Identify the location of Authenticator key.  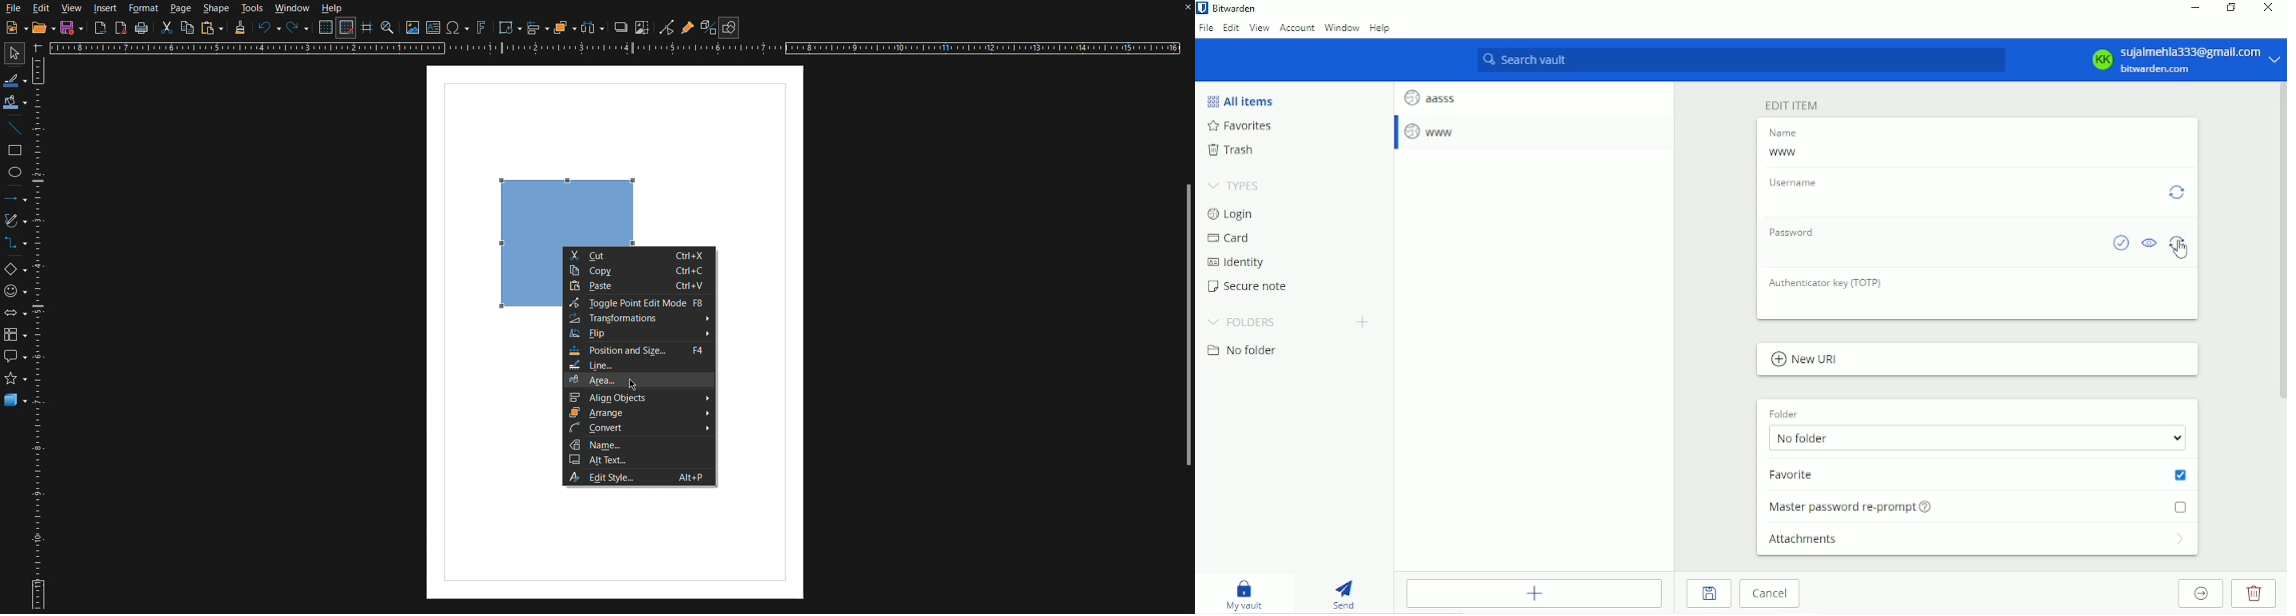
(1827, 282).